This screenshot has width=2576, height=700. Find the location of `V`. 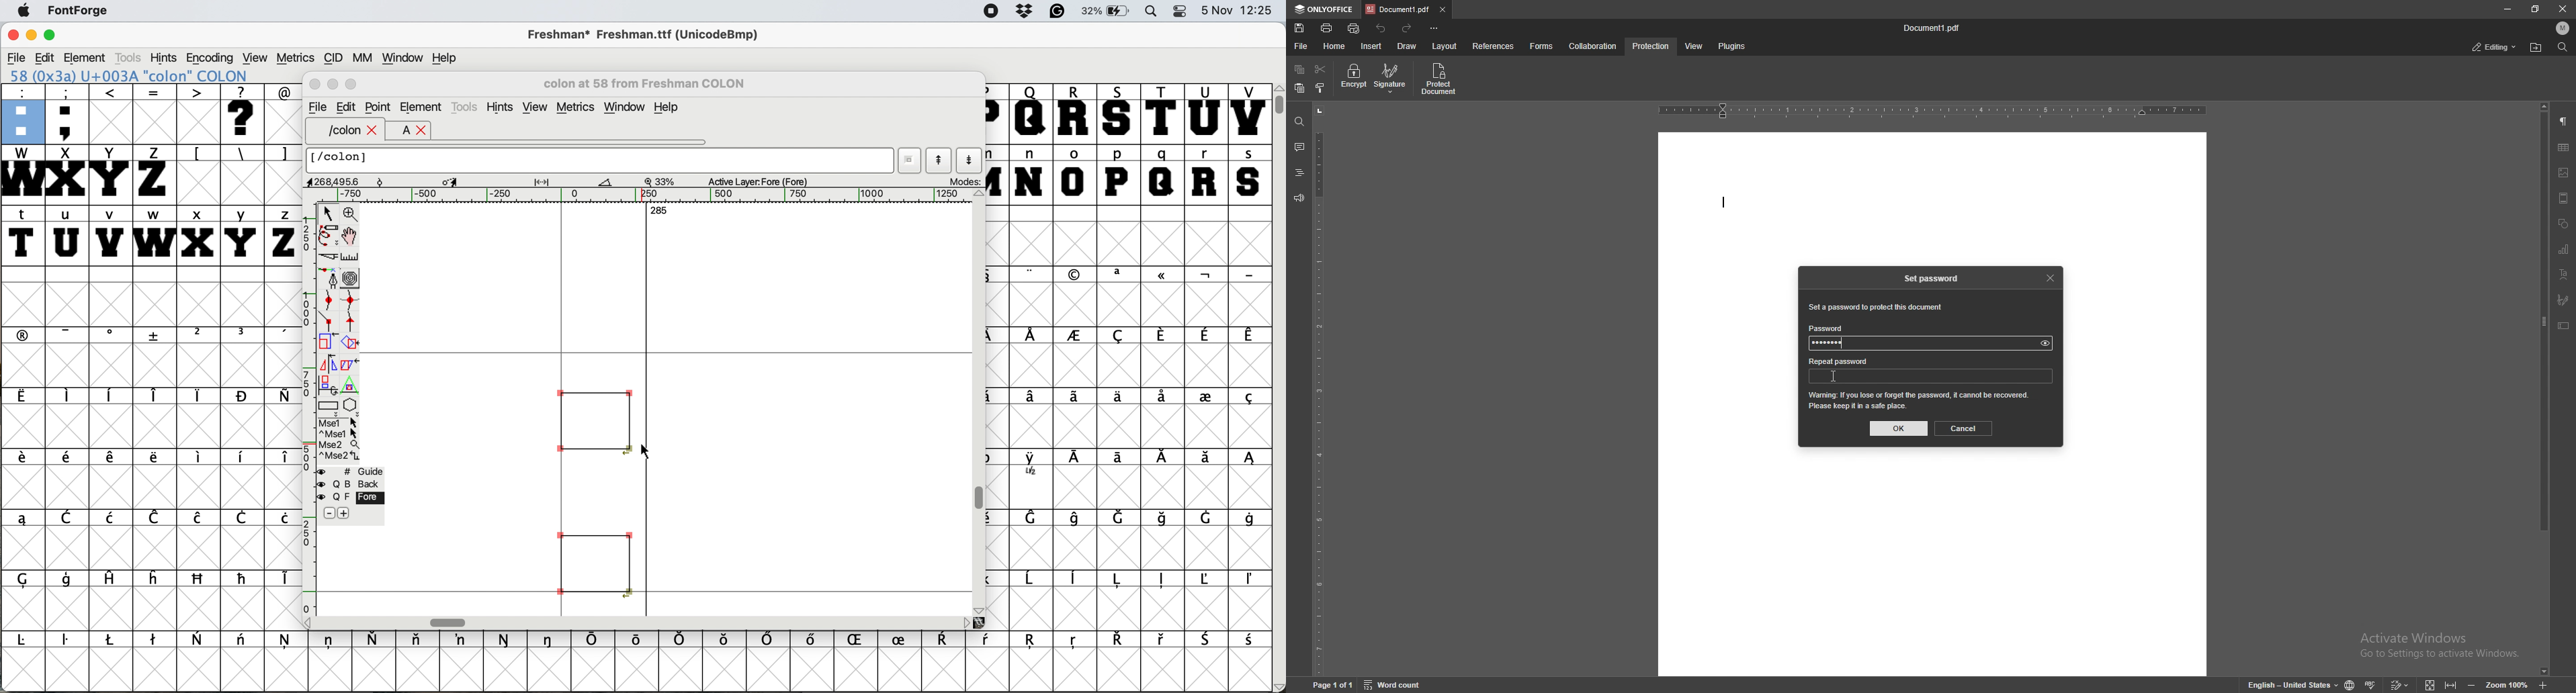

V is located at coordinates (1250, 114).